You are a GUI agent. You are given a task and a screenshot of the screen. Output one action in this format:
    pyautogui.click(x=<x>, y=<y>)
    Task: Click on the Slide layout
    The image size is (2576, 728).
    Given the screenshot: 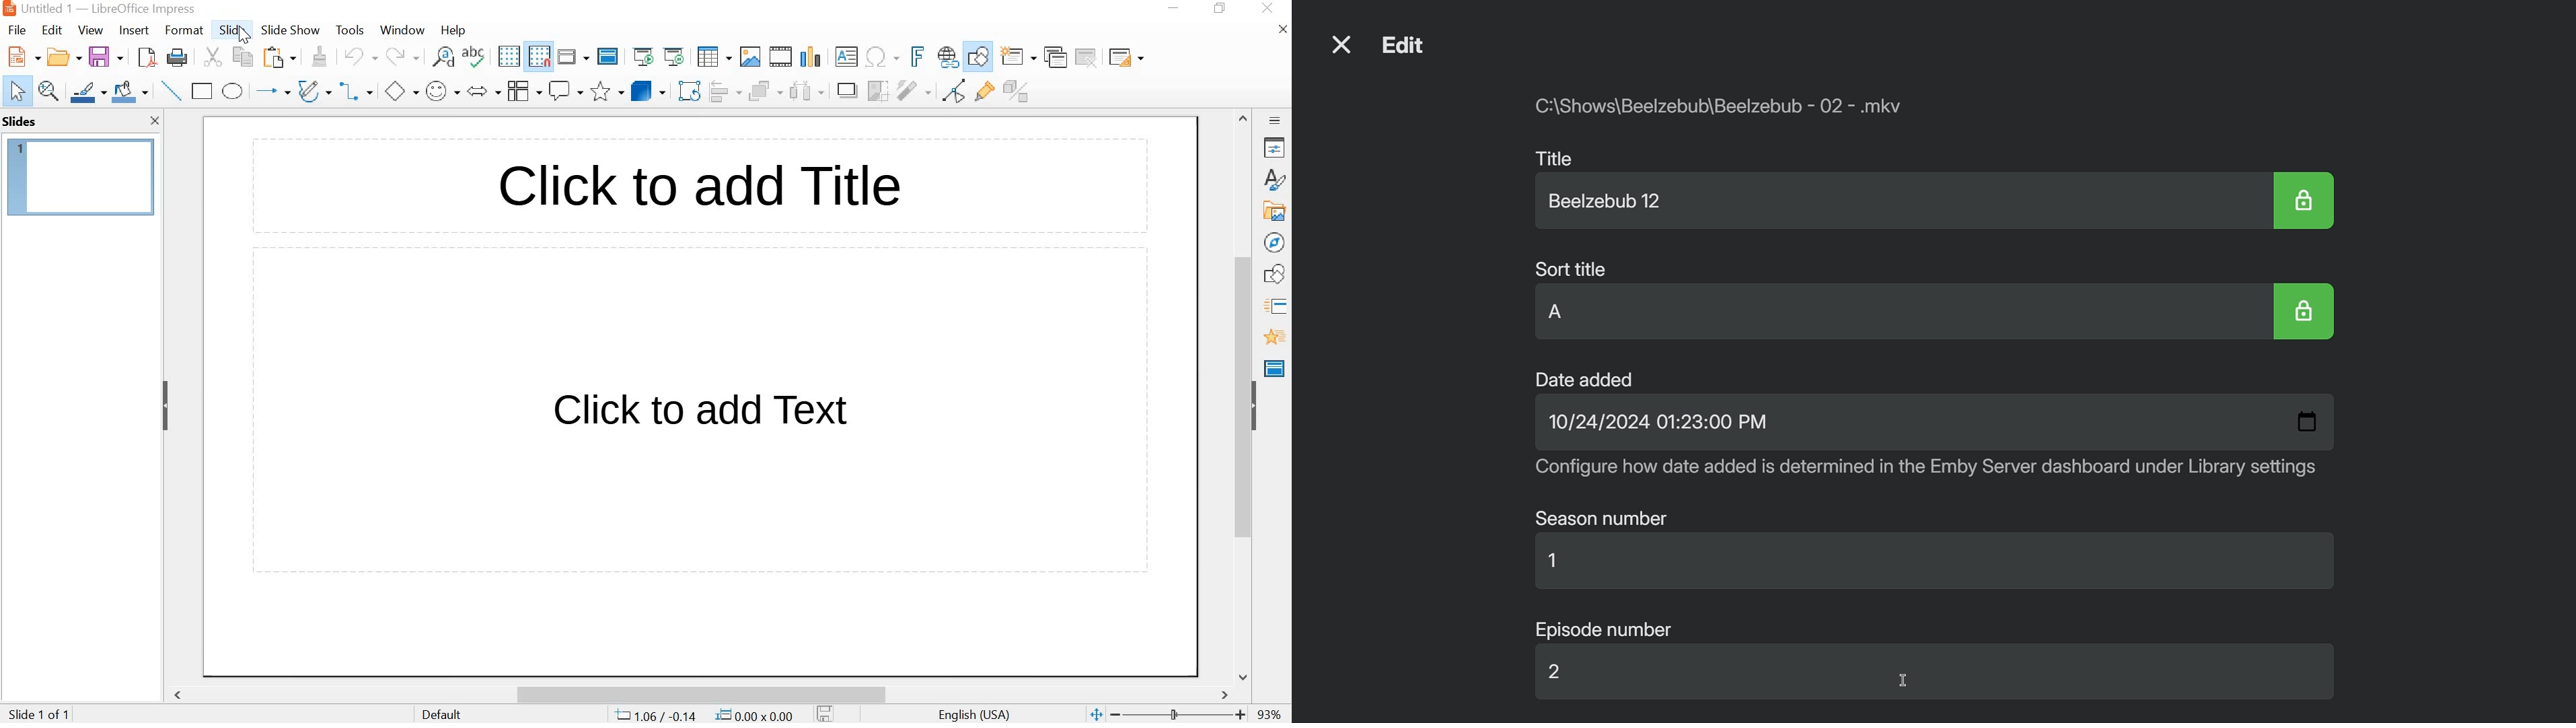 What is the action you would take?
    pyautogui.click(x=1126, y=55)
    